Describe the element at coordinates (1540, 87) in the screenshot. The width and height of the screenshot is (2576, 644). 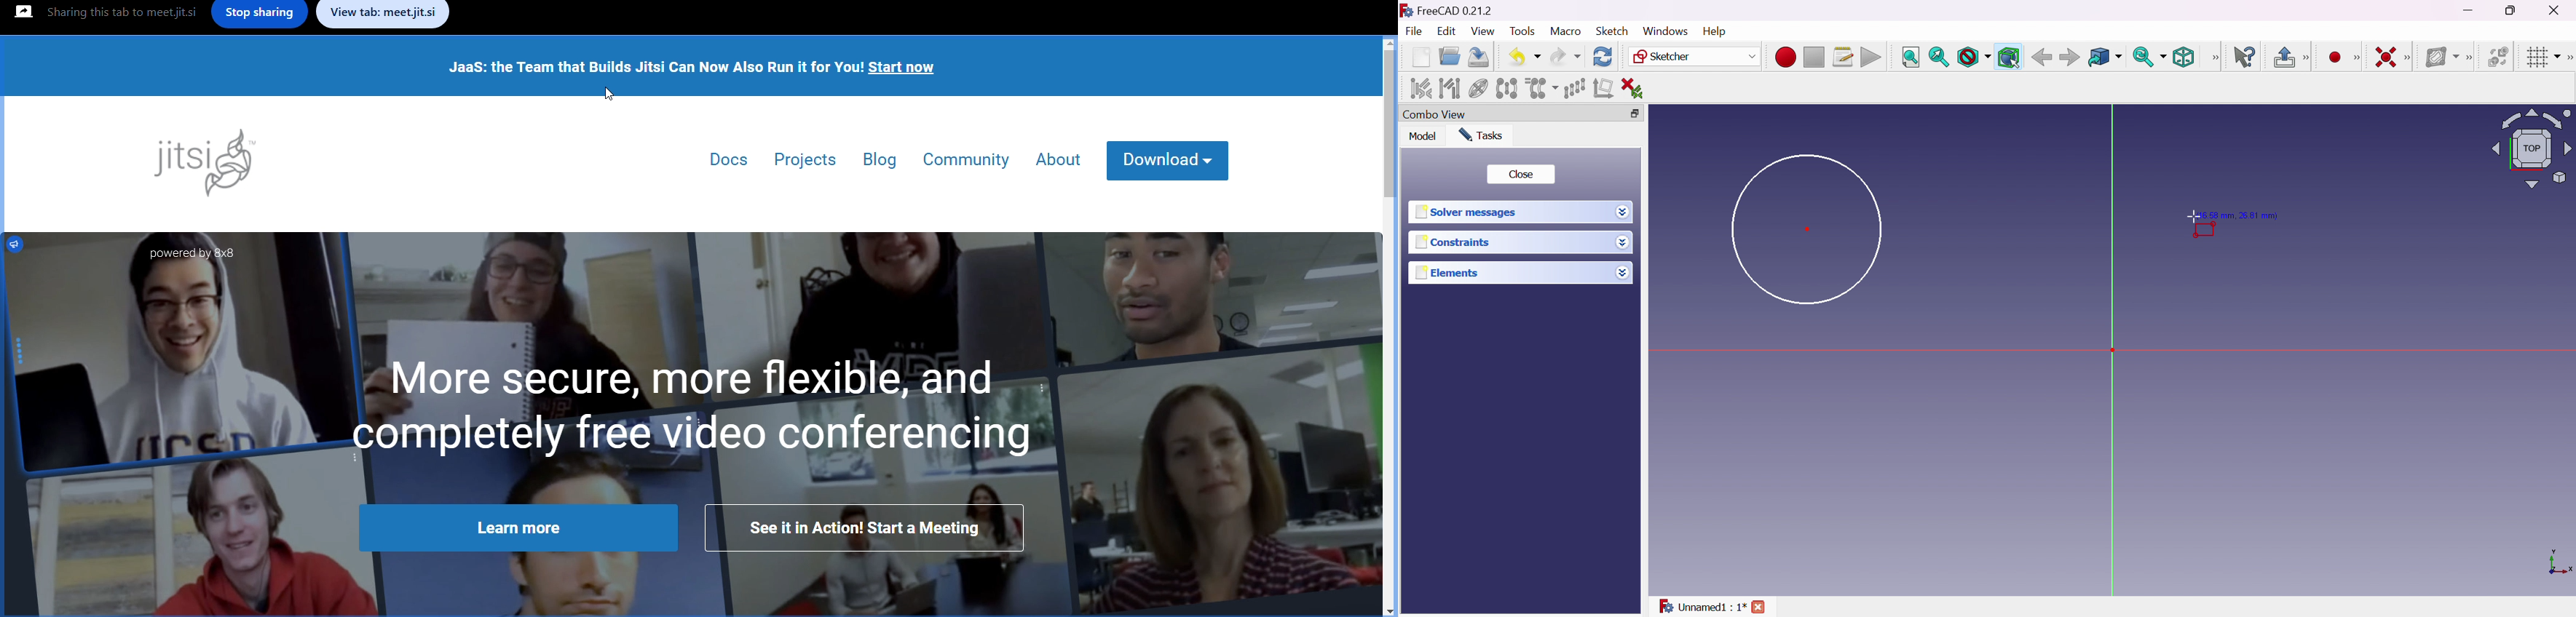
I see `Clone` at that location.